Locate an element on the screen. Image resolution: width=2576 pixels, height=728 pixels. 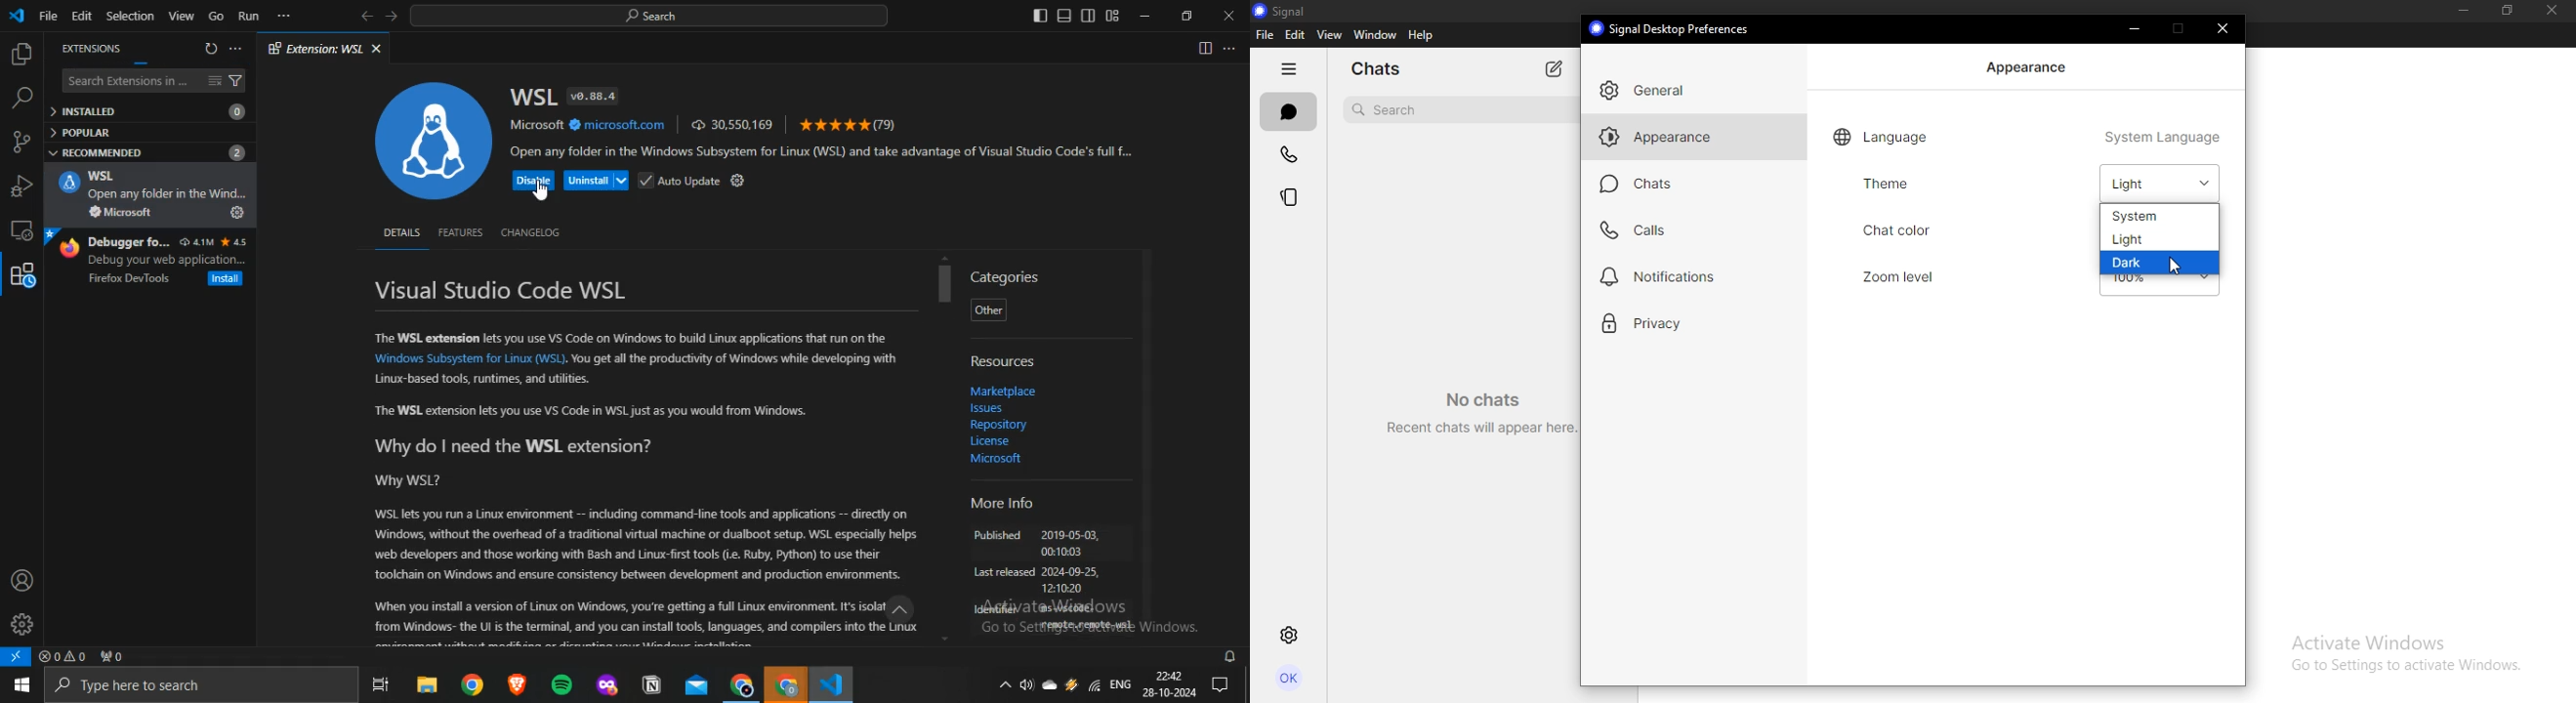
FEATURES is located at coordinates (460, 232).